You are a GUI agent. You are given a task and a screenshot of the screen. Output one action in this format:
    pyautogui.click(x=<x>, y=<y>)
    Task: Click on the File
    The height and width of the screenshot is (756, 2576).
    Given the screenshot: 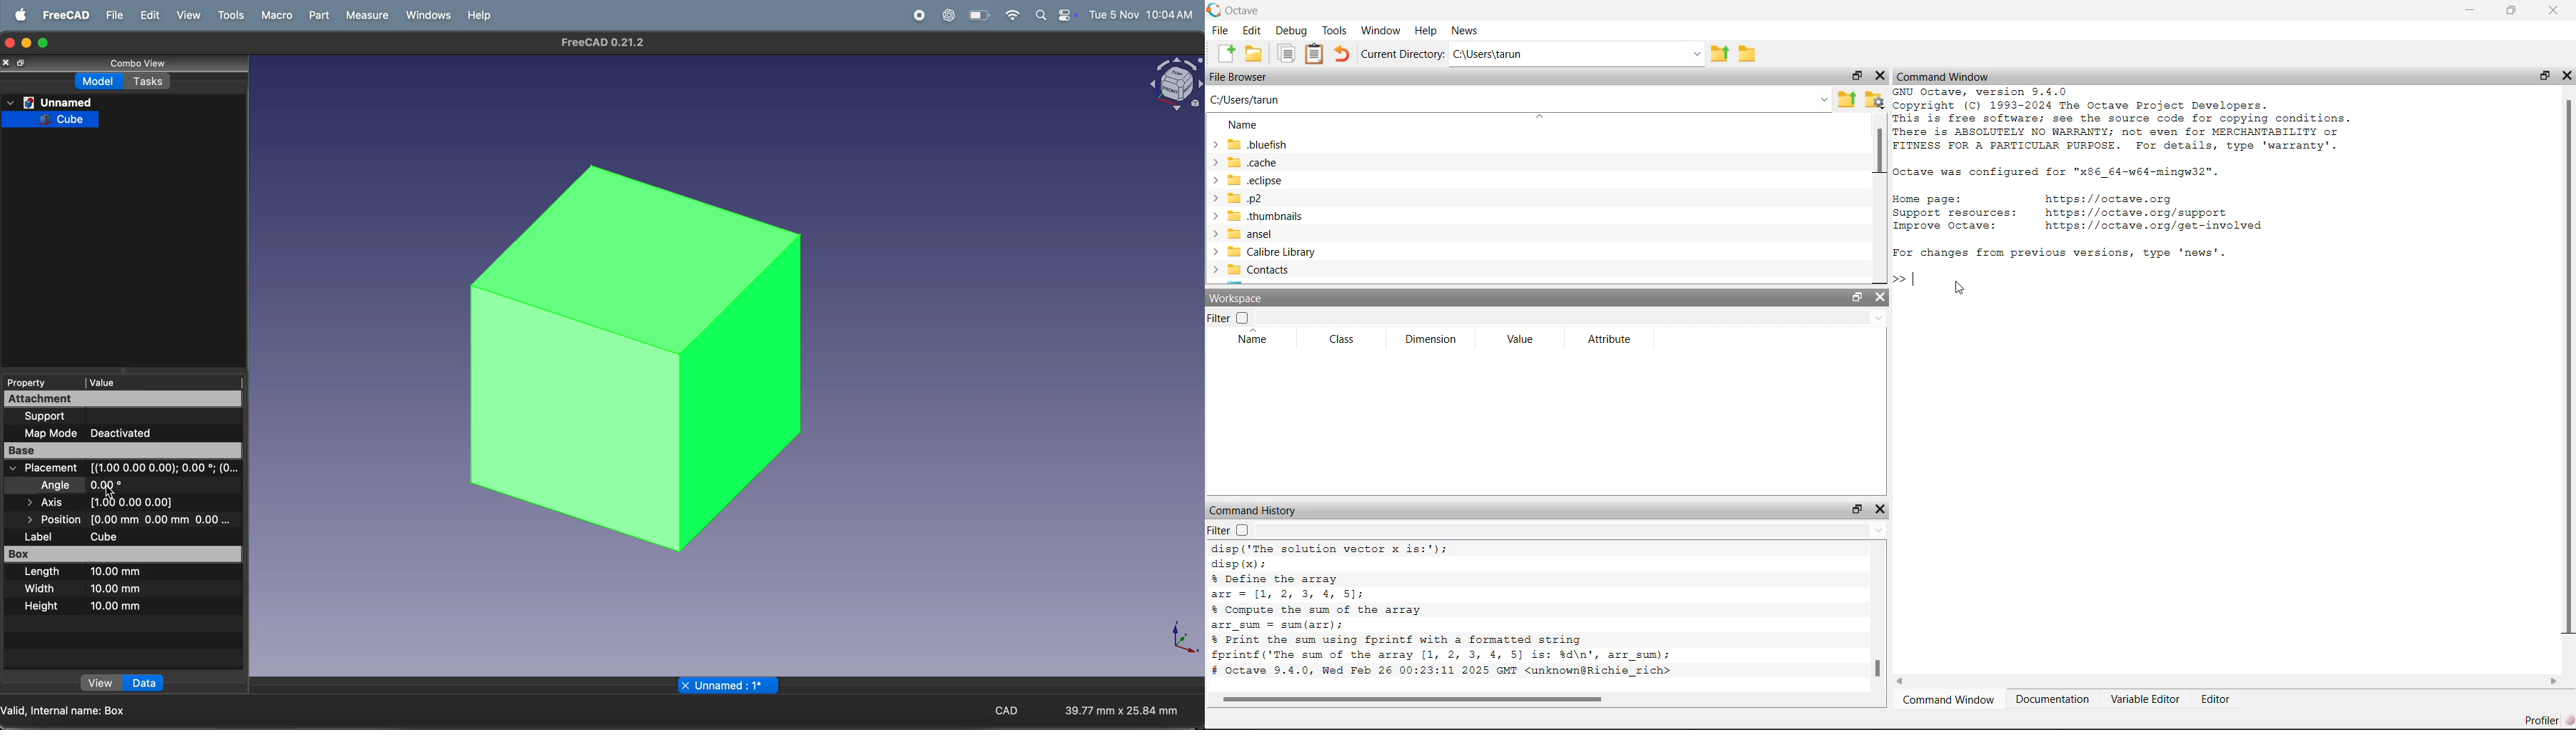 What is the action you would take?
    pyautogui.click(x=1221, y=30)
    